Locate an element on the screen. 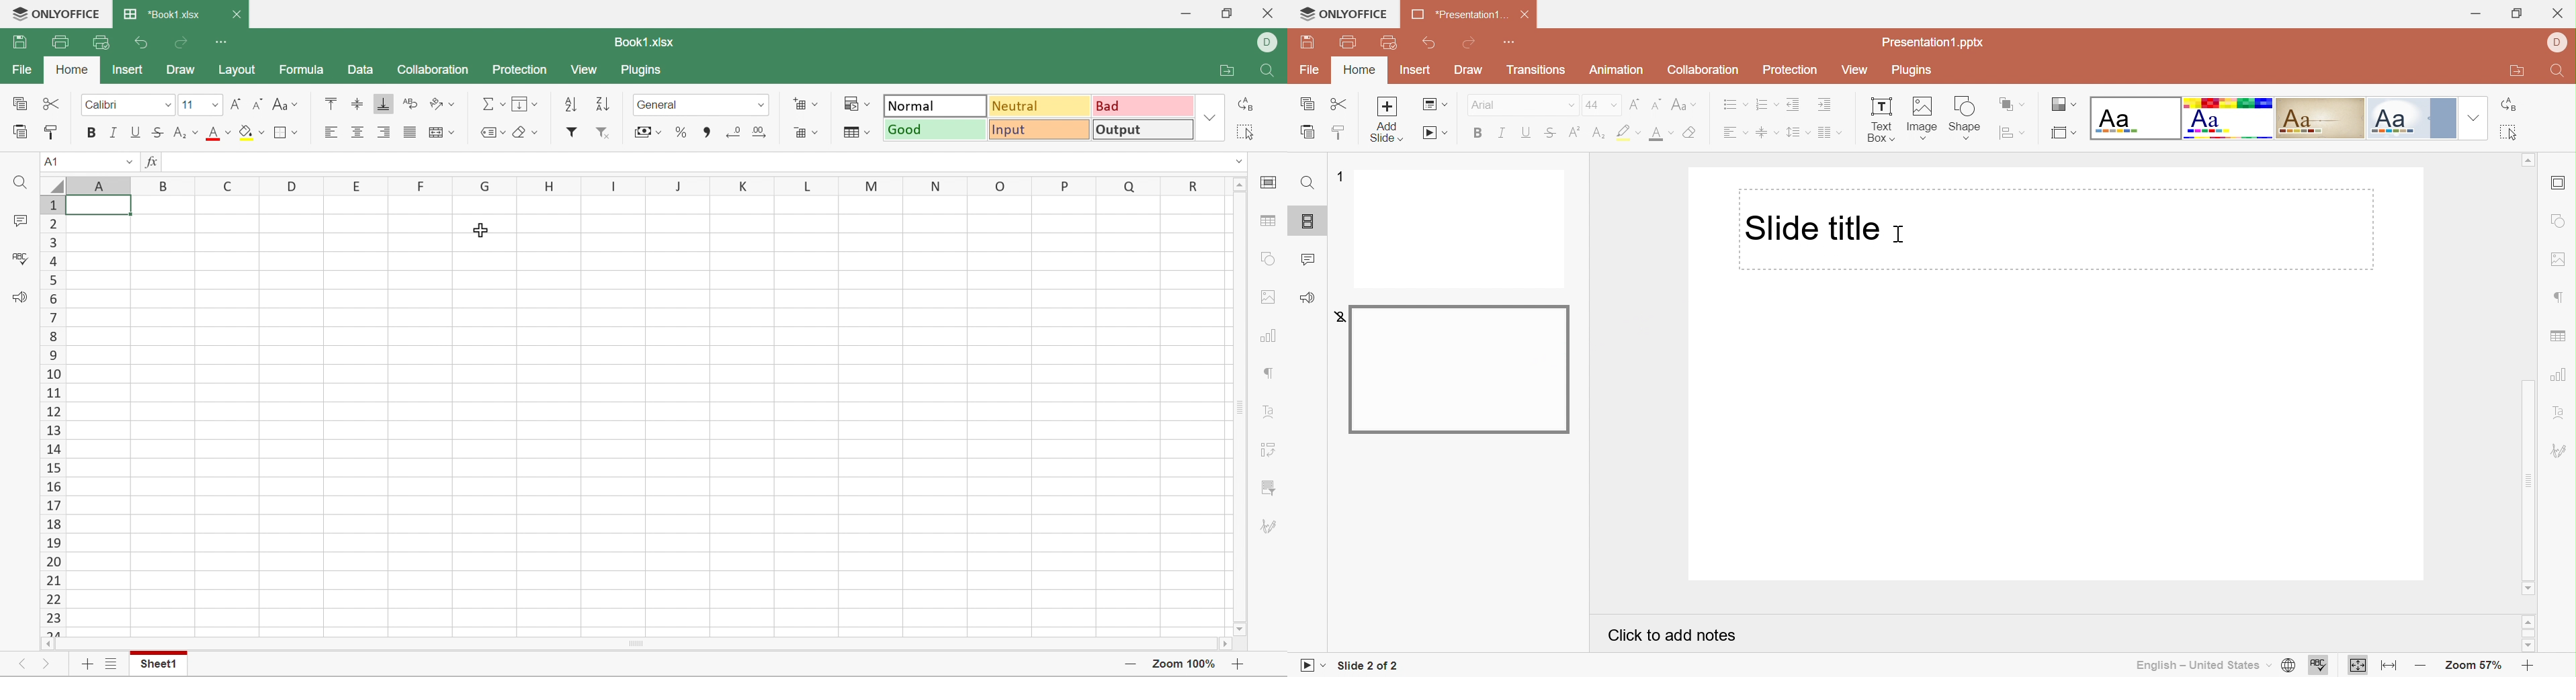 The width and height of the screenshot is (2576, 700). Fit to slide is located at coordinates (2358, 666).